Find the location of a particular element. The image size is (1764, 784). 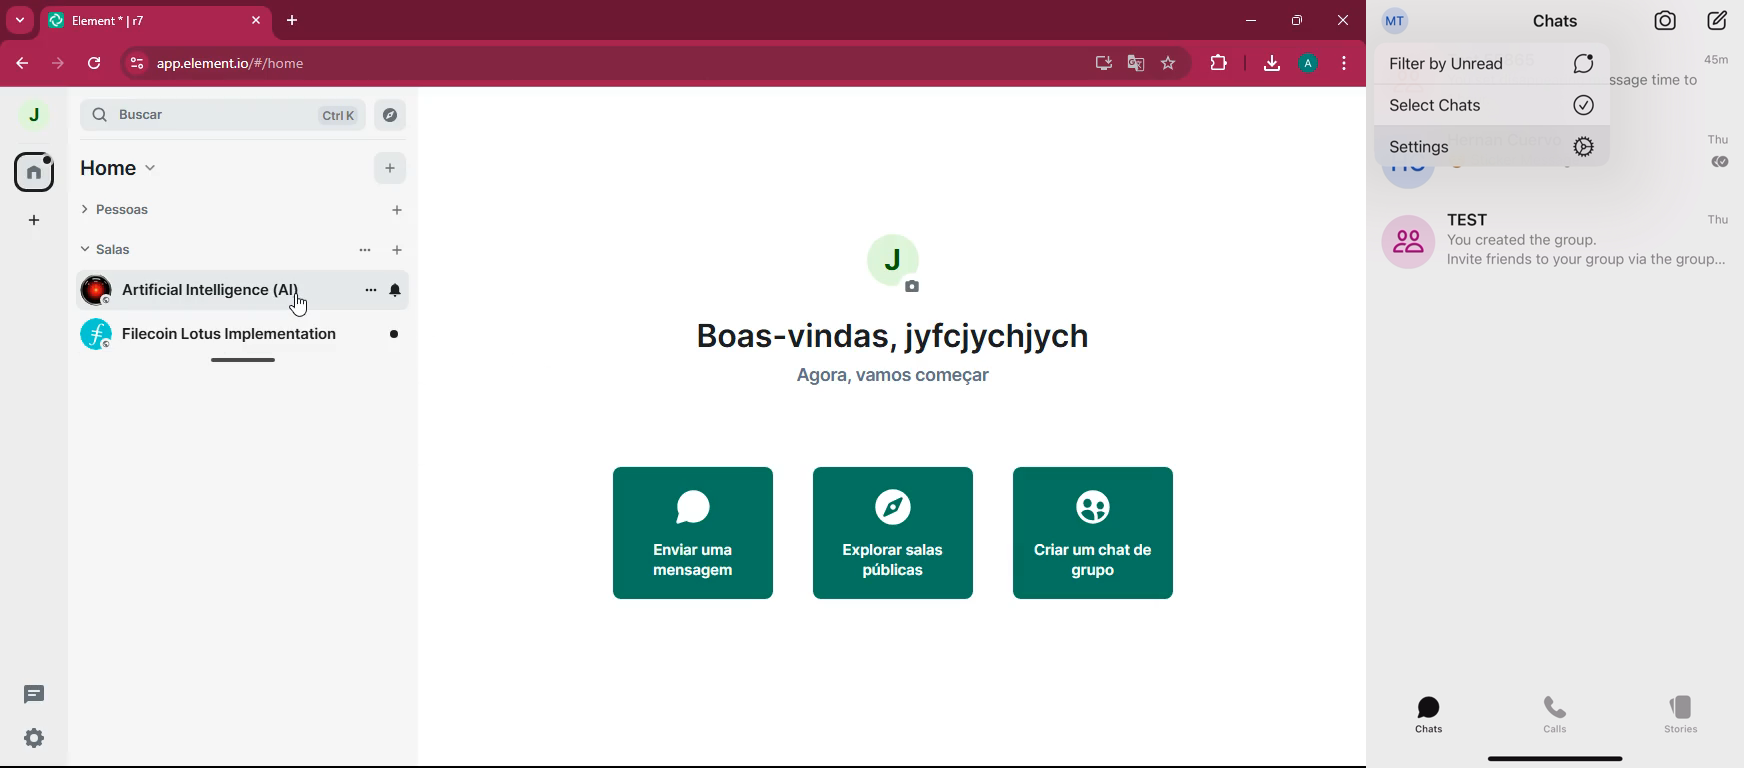

element* |r7 is located at coordinates (155, 20).